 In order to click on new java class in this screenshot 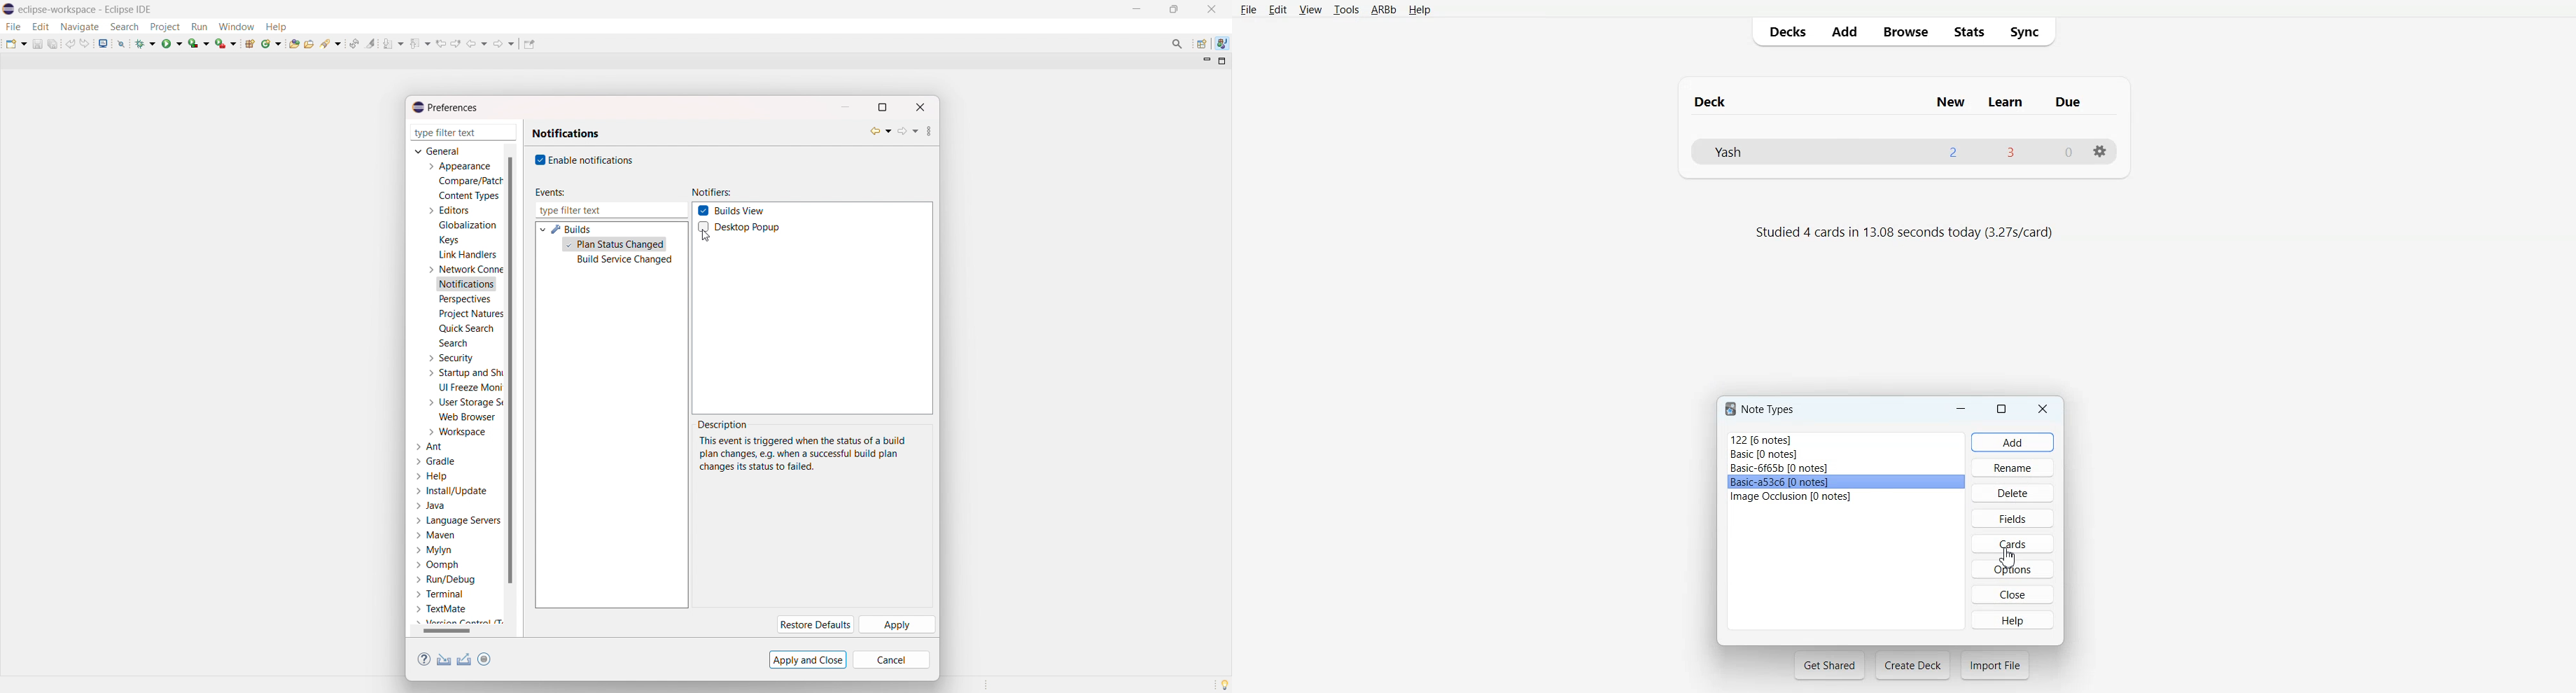, I will do `click(272, 43)`.